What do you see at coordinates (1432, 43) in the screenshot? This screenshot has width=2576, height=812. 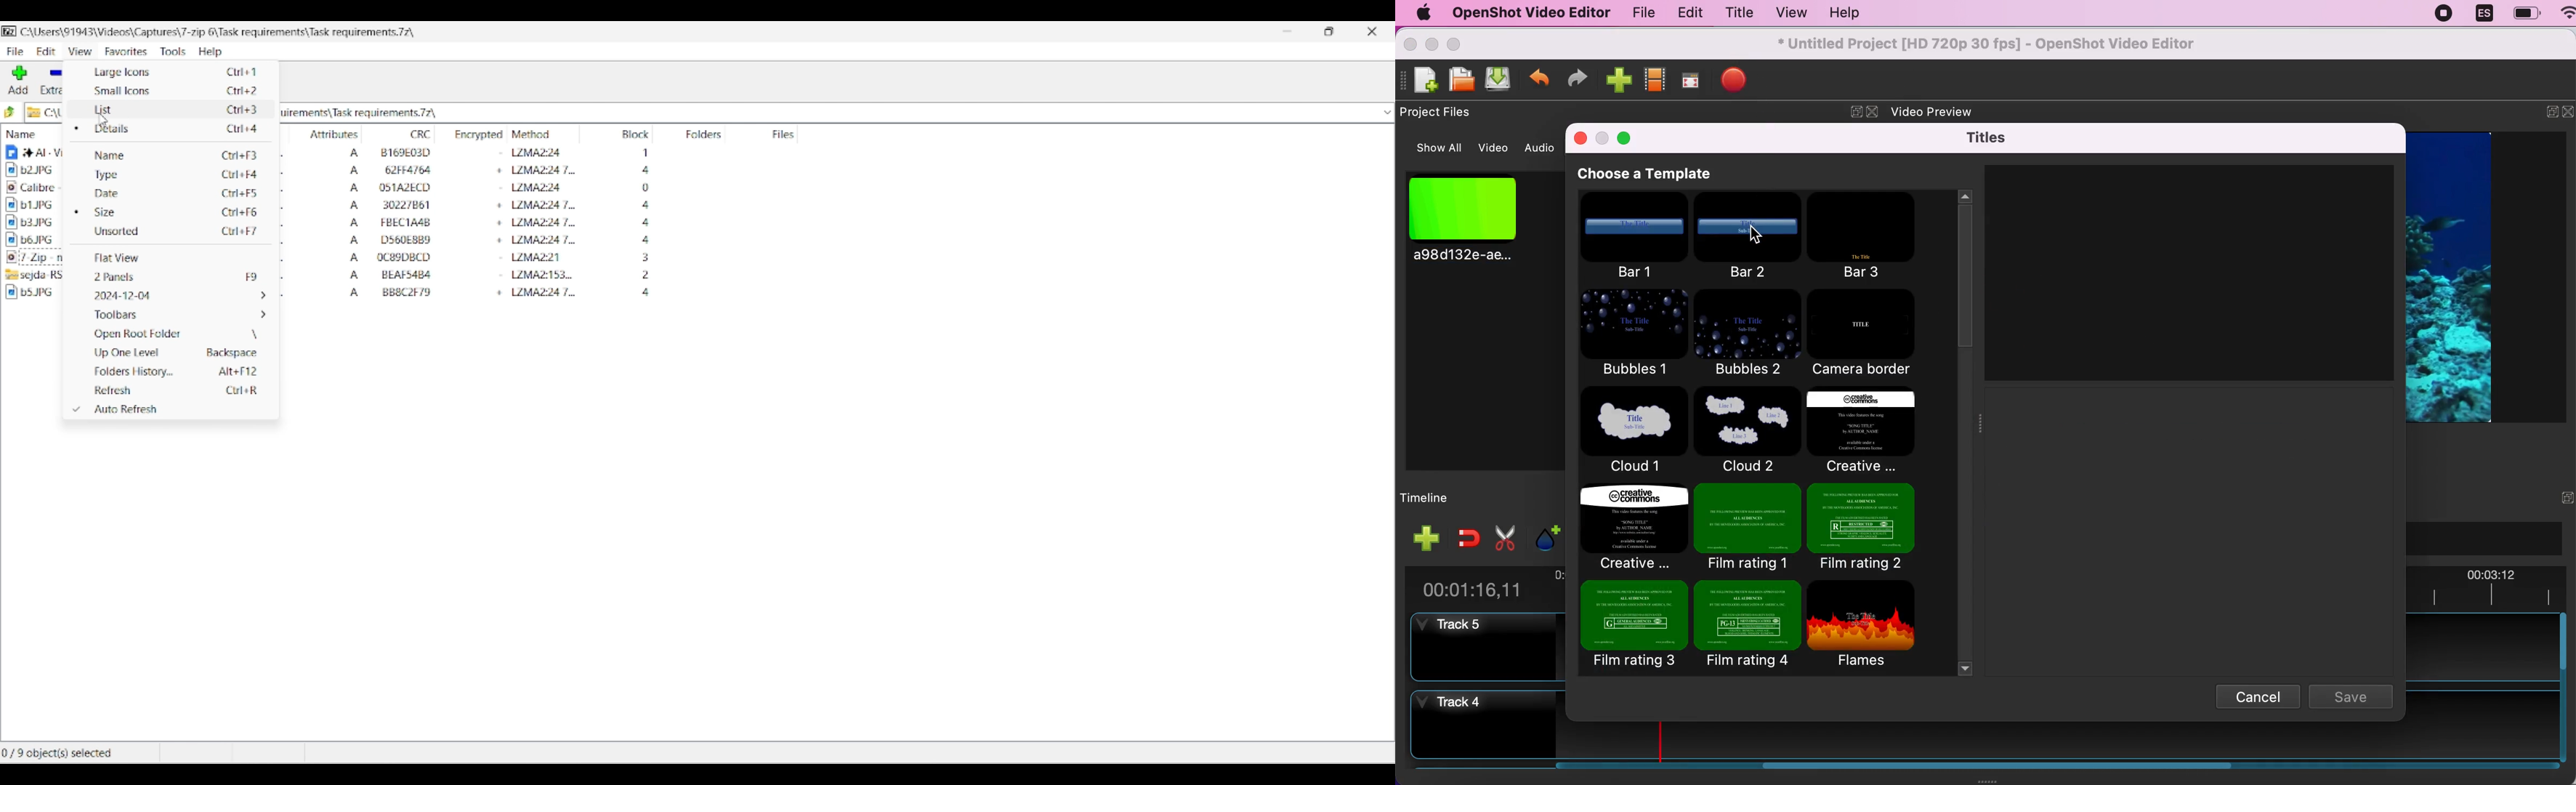 I see `minimize` at bounding box center [1432, 43].